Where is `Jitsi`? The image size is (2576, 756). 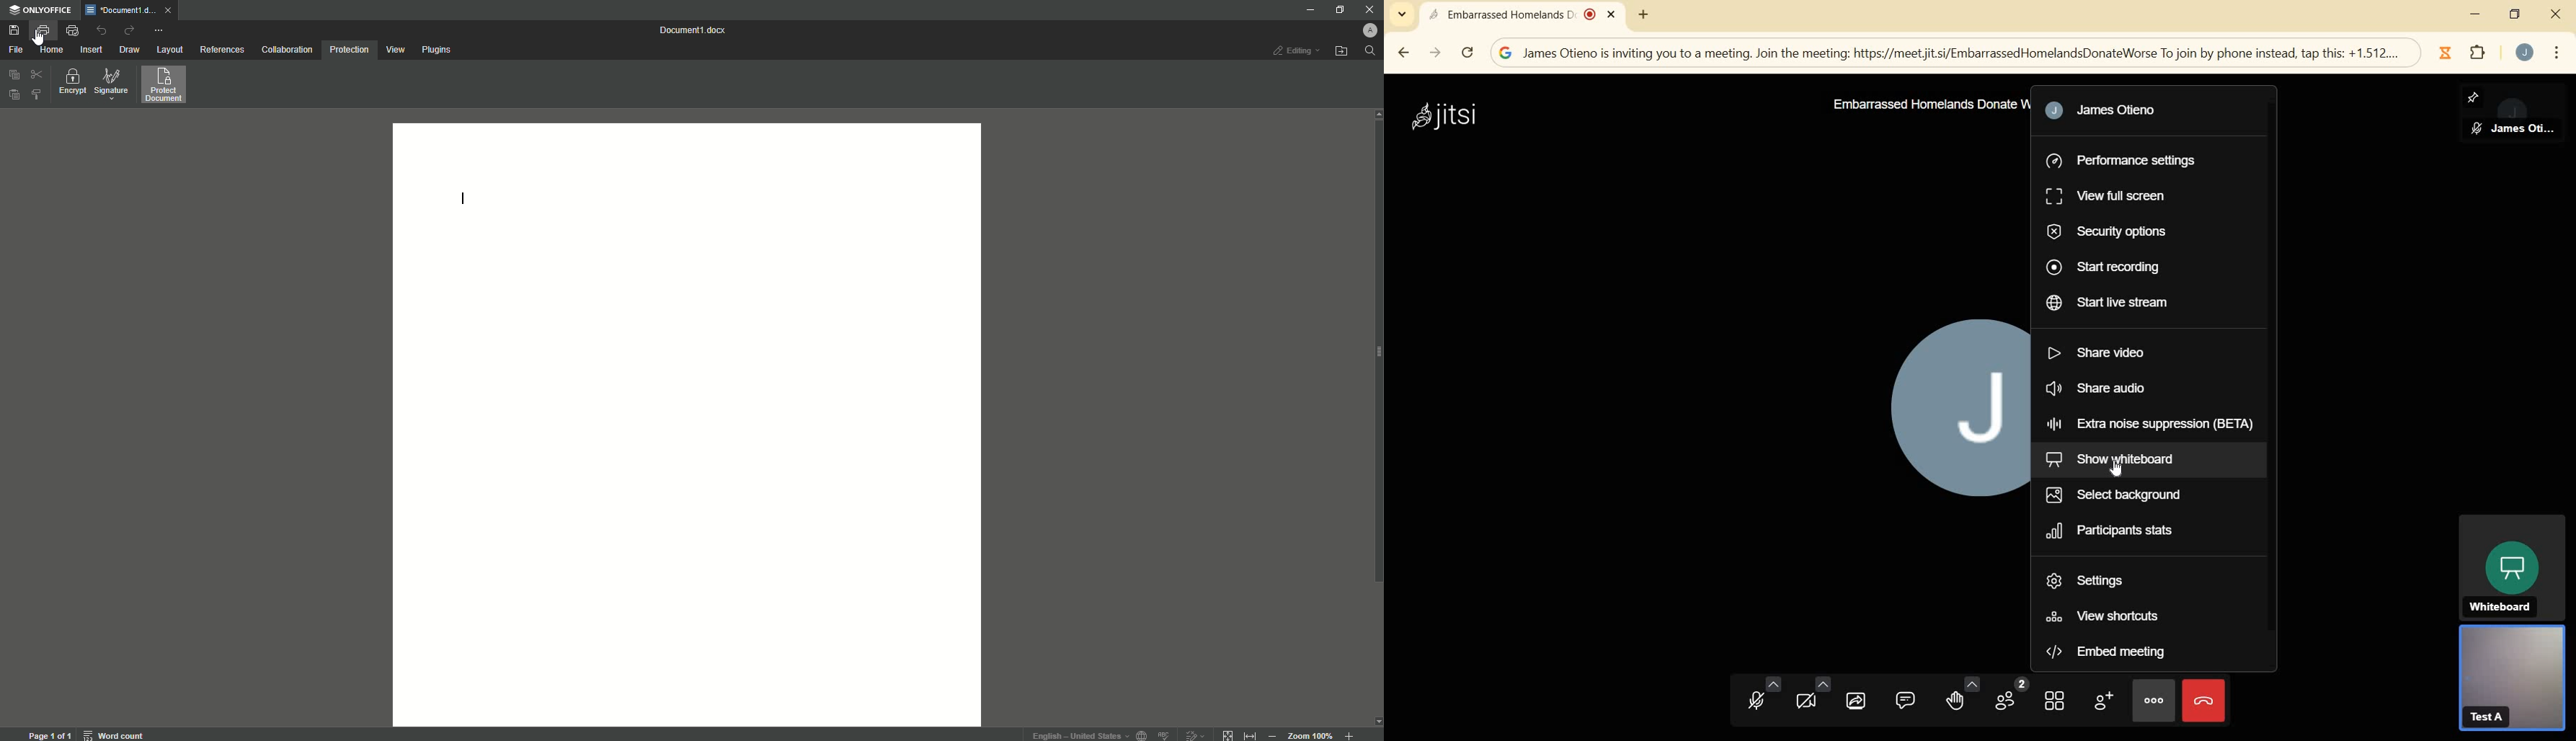
Jitsi is located at coordinates (1450, 116).